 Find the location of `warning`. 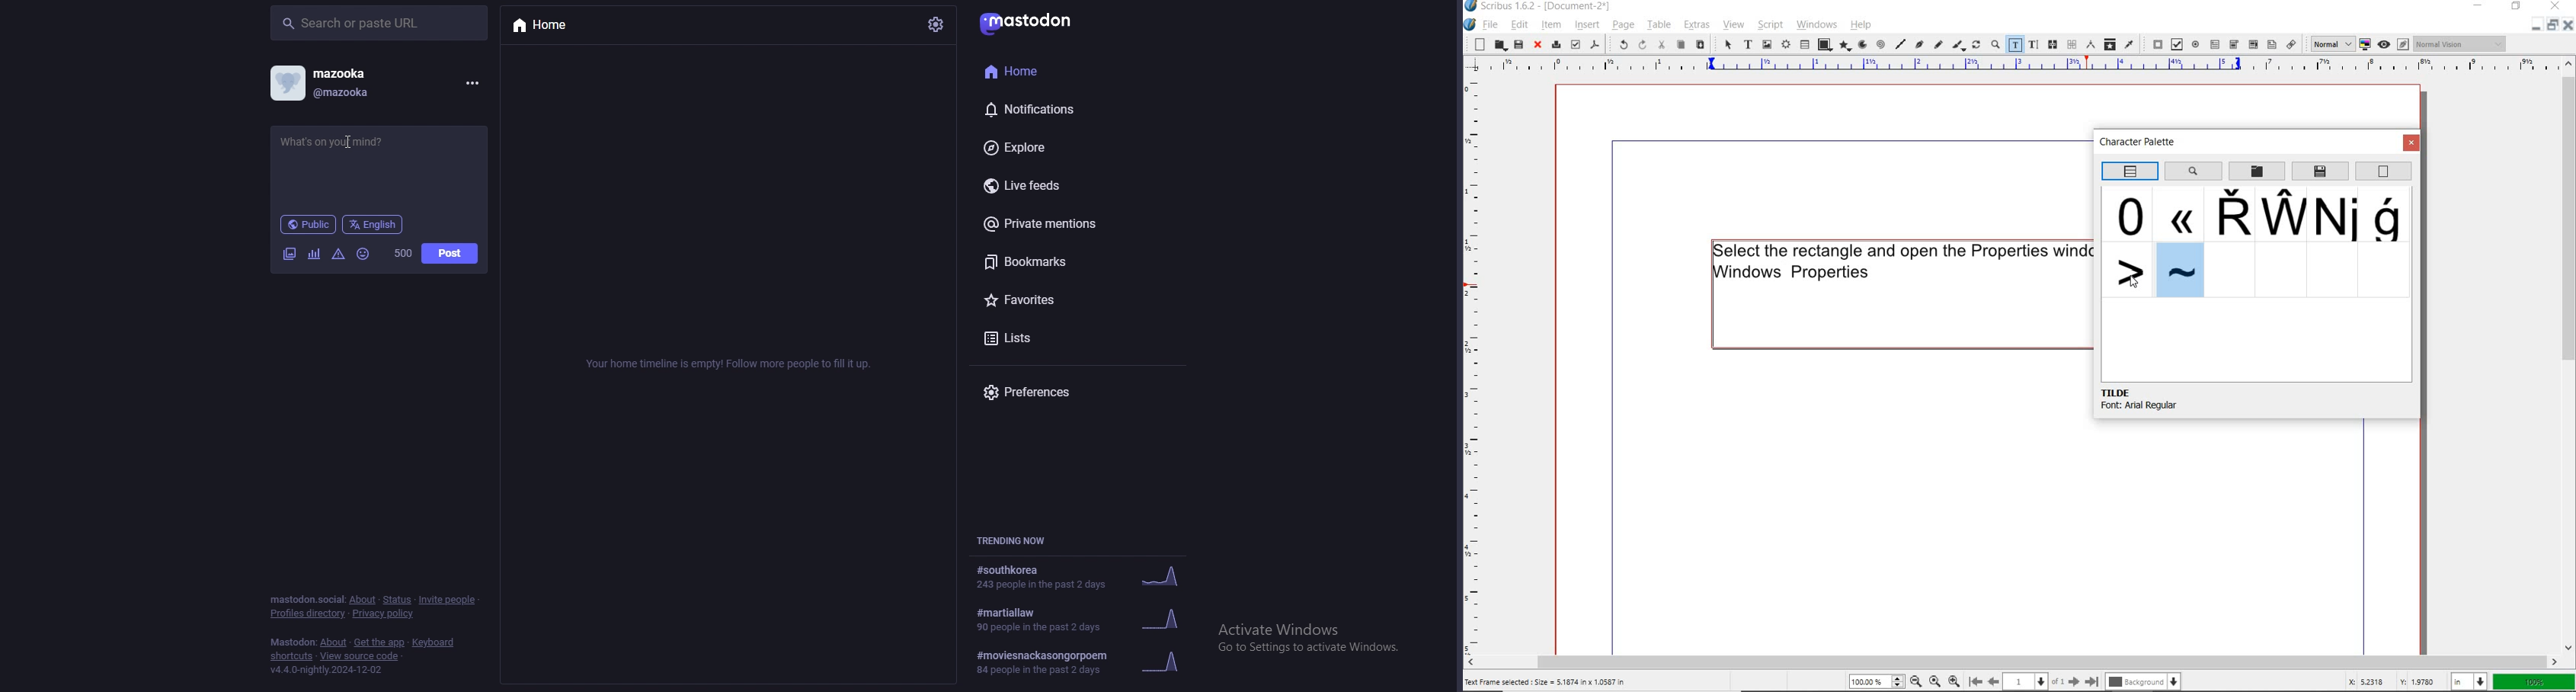

warning is located at coordinates (339, 255).